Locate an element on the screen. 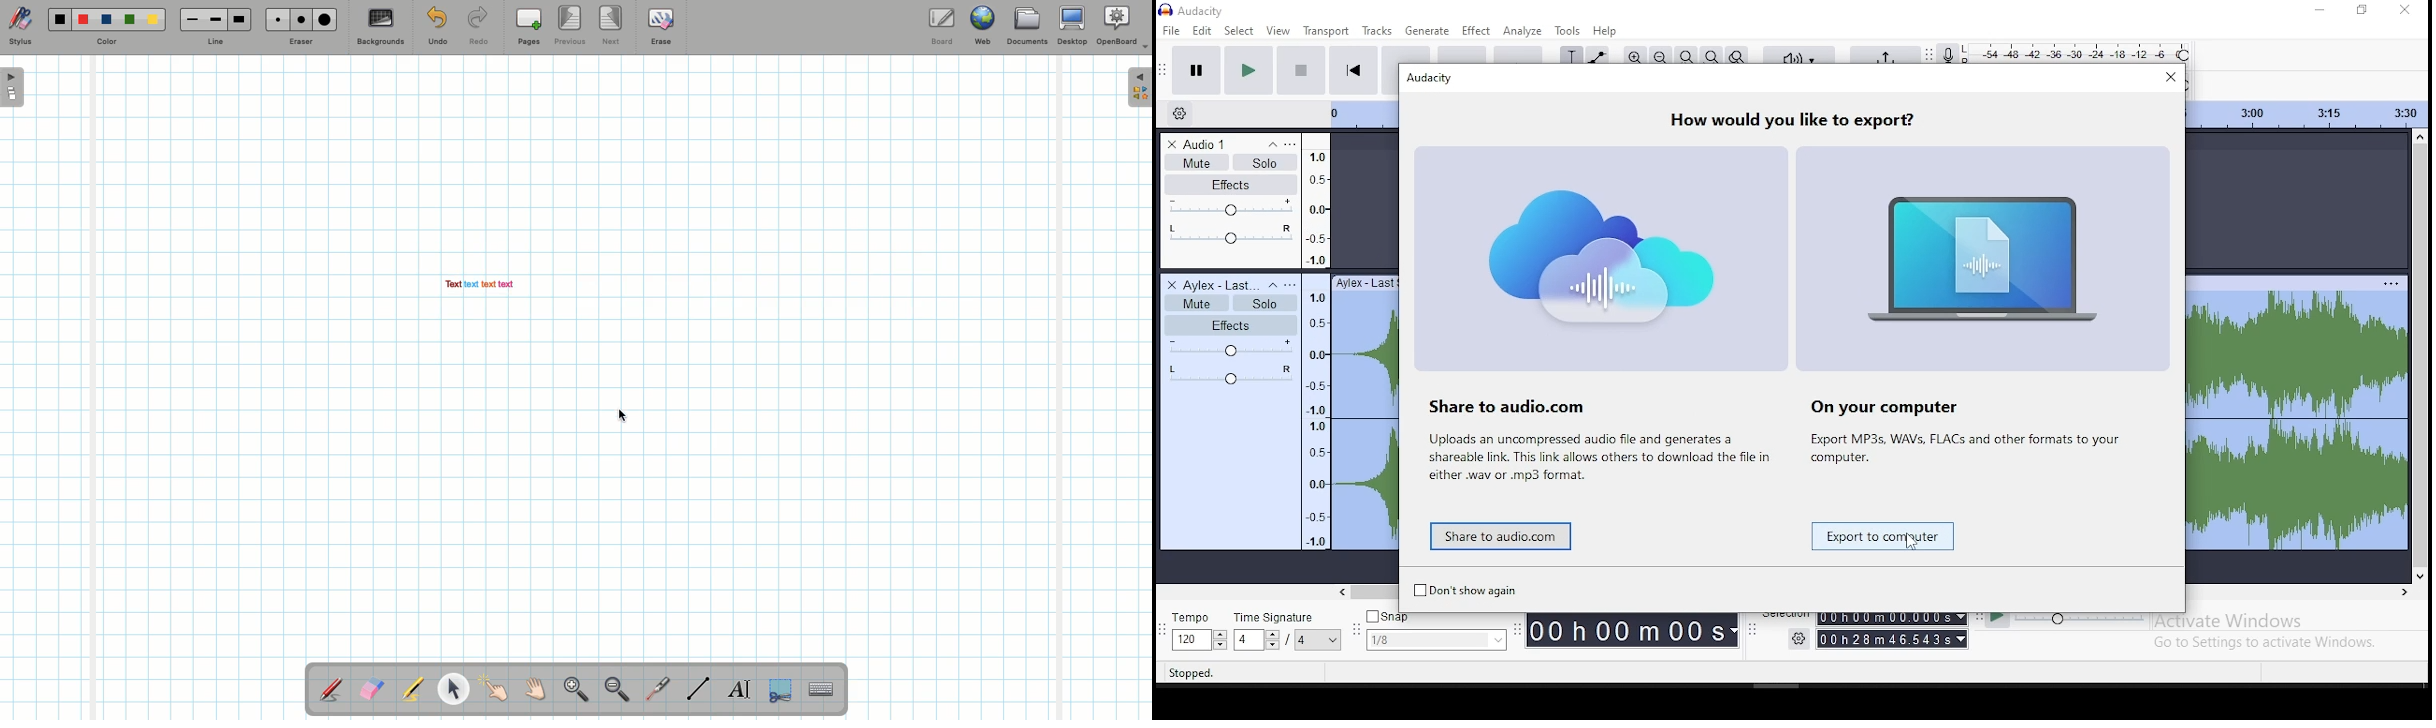 The height and width of the screenshot is (728, 2436). generate is located at coordinates (1428, 30).